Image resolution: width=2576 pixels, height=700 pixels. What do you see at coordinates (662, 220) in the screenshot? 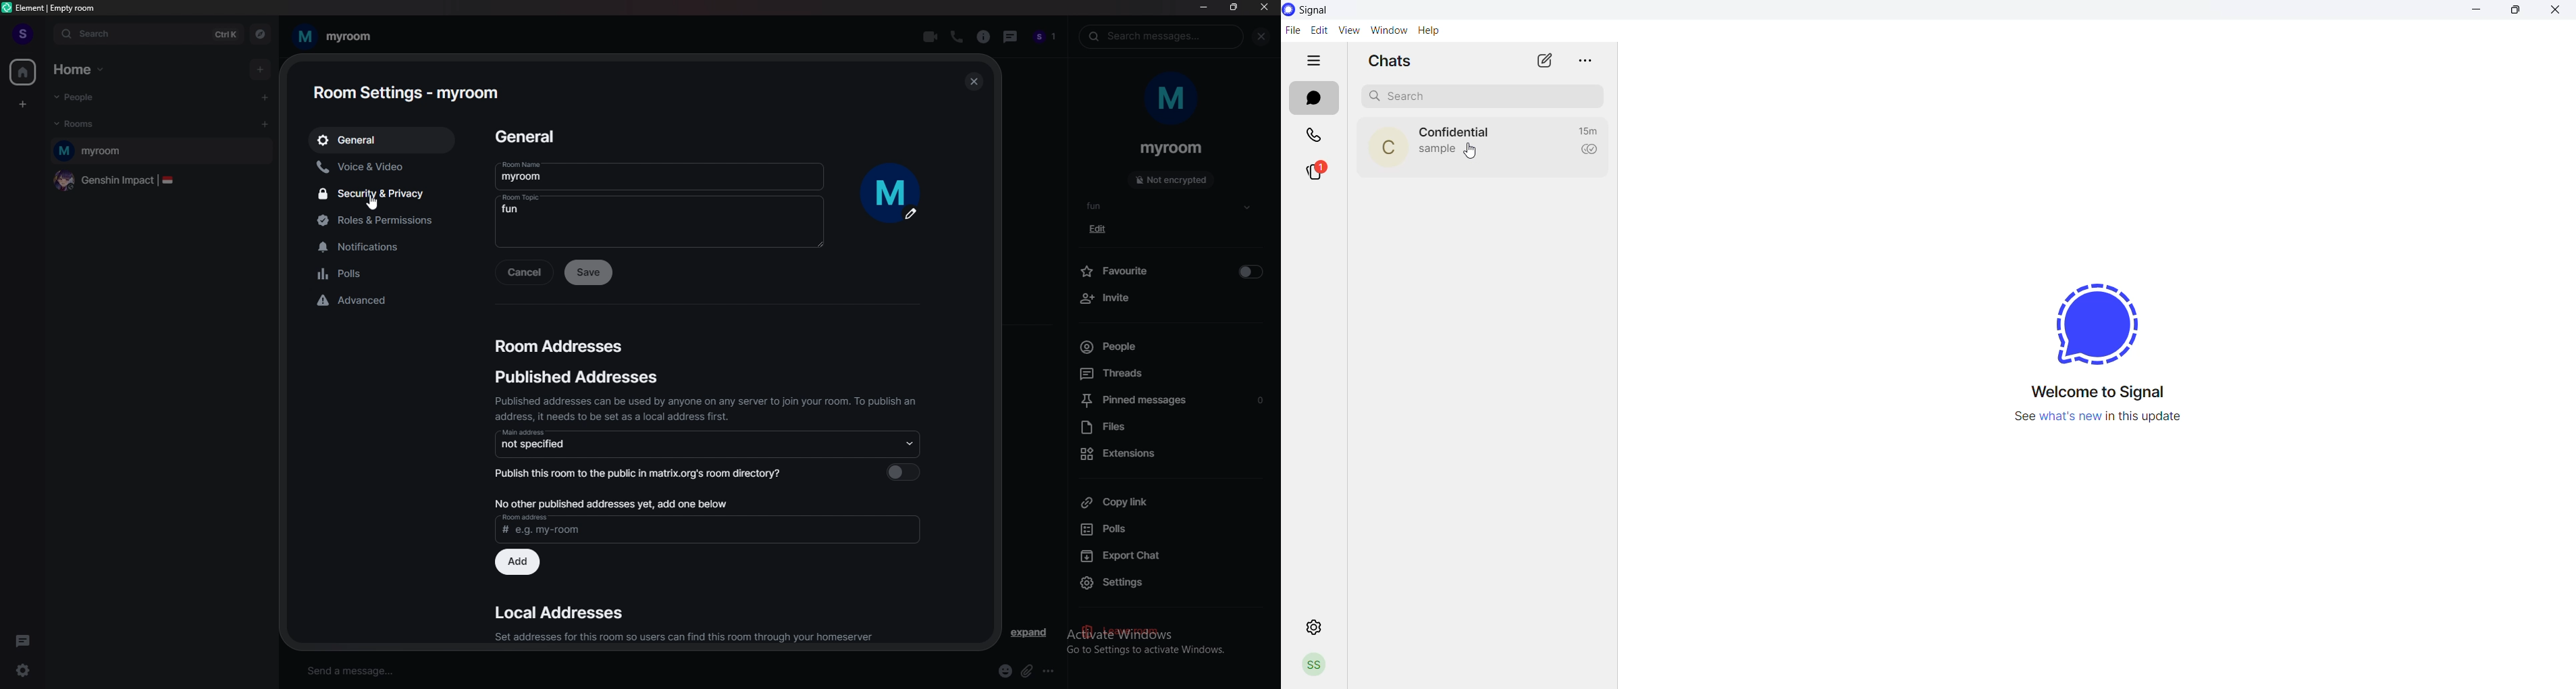
I see `fun` at bounding box center [662, 220].